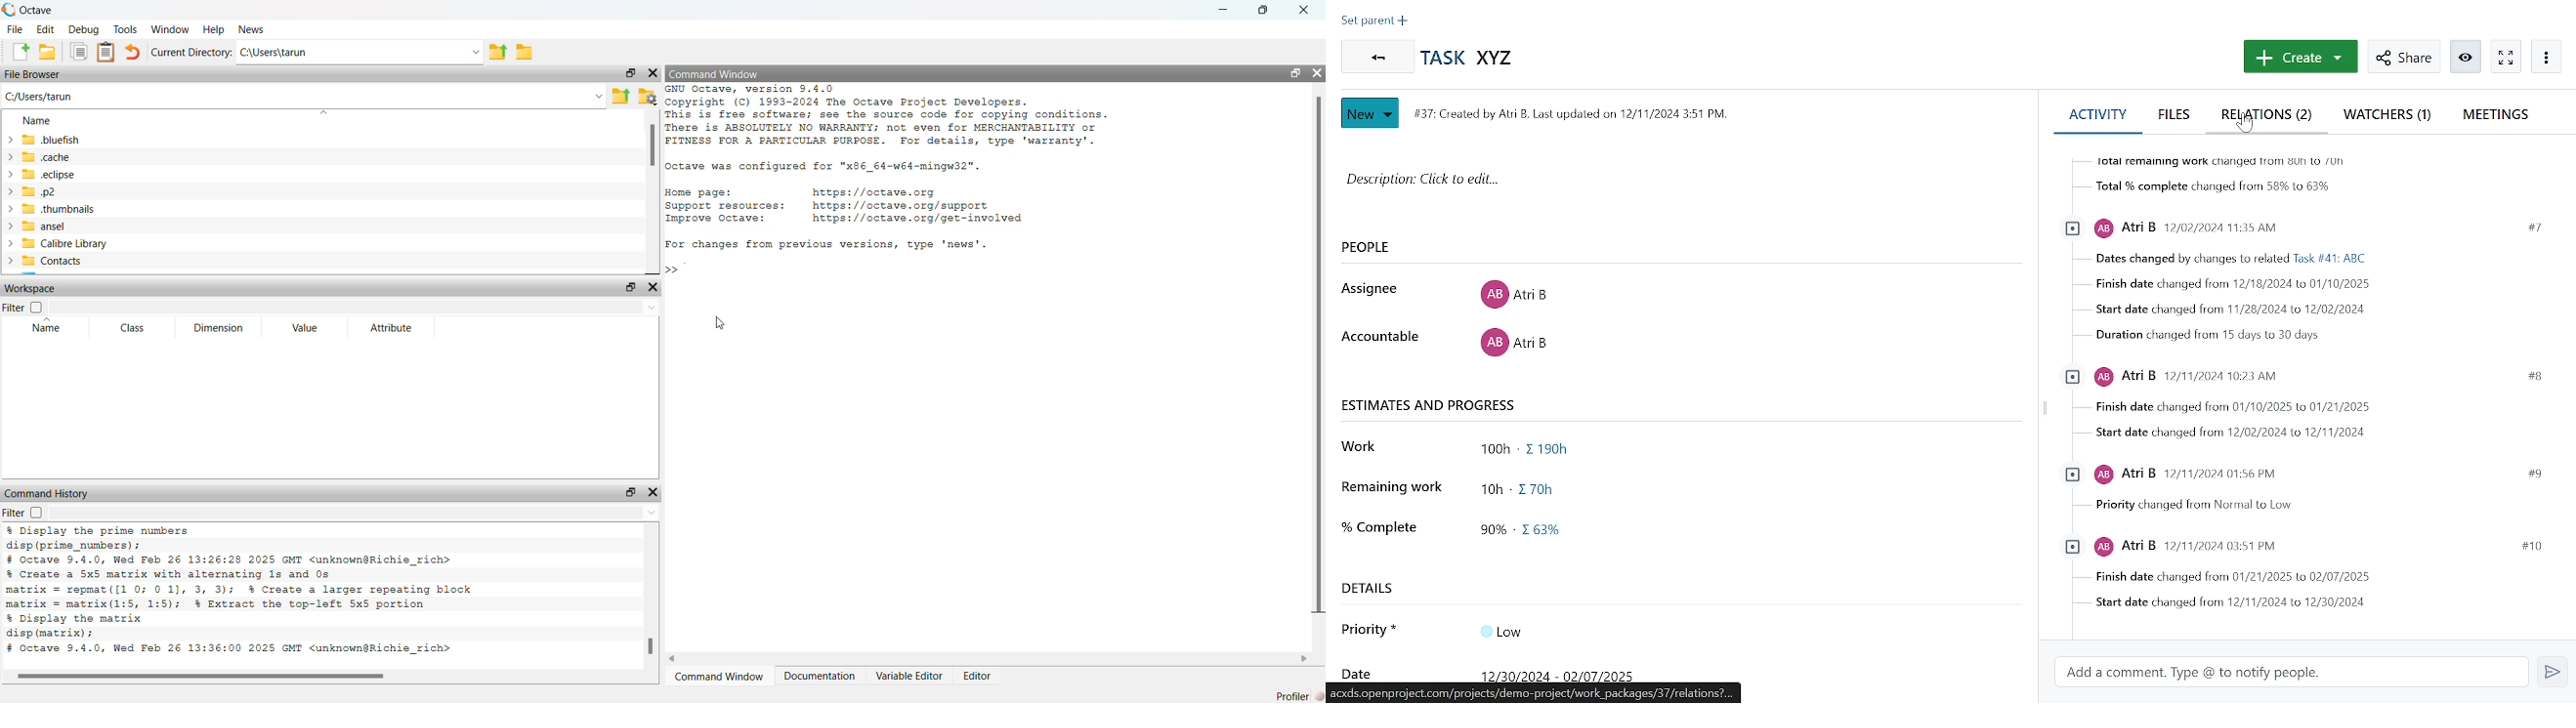 This screenshot has height=728, width=2576. I want to click on octave, so click(39, 8).